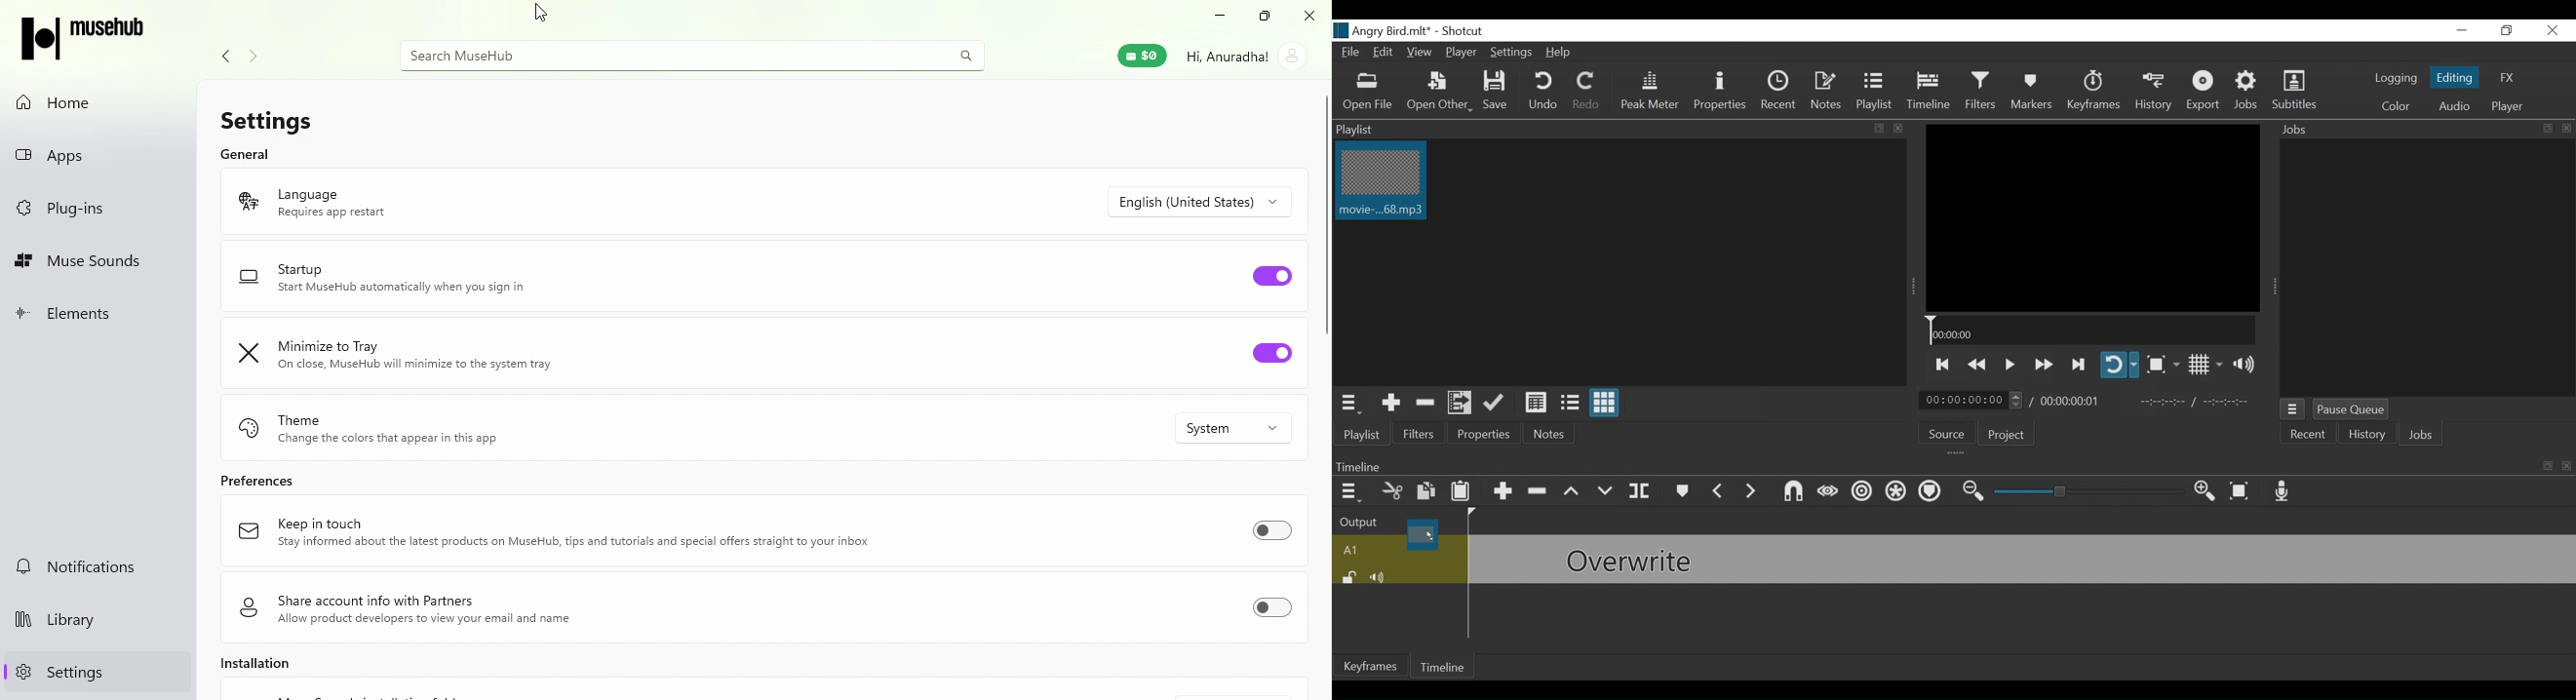 The height and width of the screenshot is (700, 2576). What do you see at coordinates (1459, 54) in the screenshot?
I see `Player` at bounding box center [1459, 54].